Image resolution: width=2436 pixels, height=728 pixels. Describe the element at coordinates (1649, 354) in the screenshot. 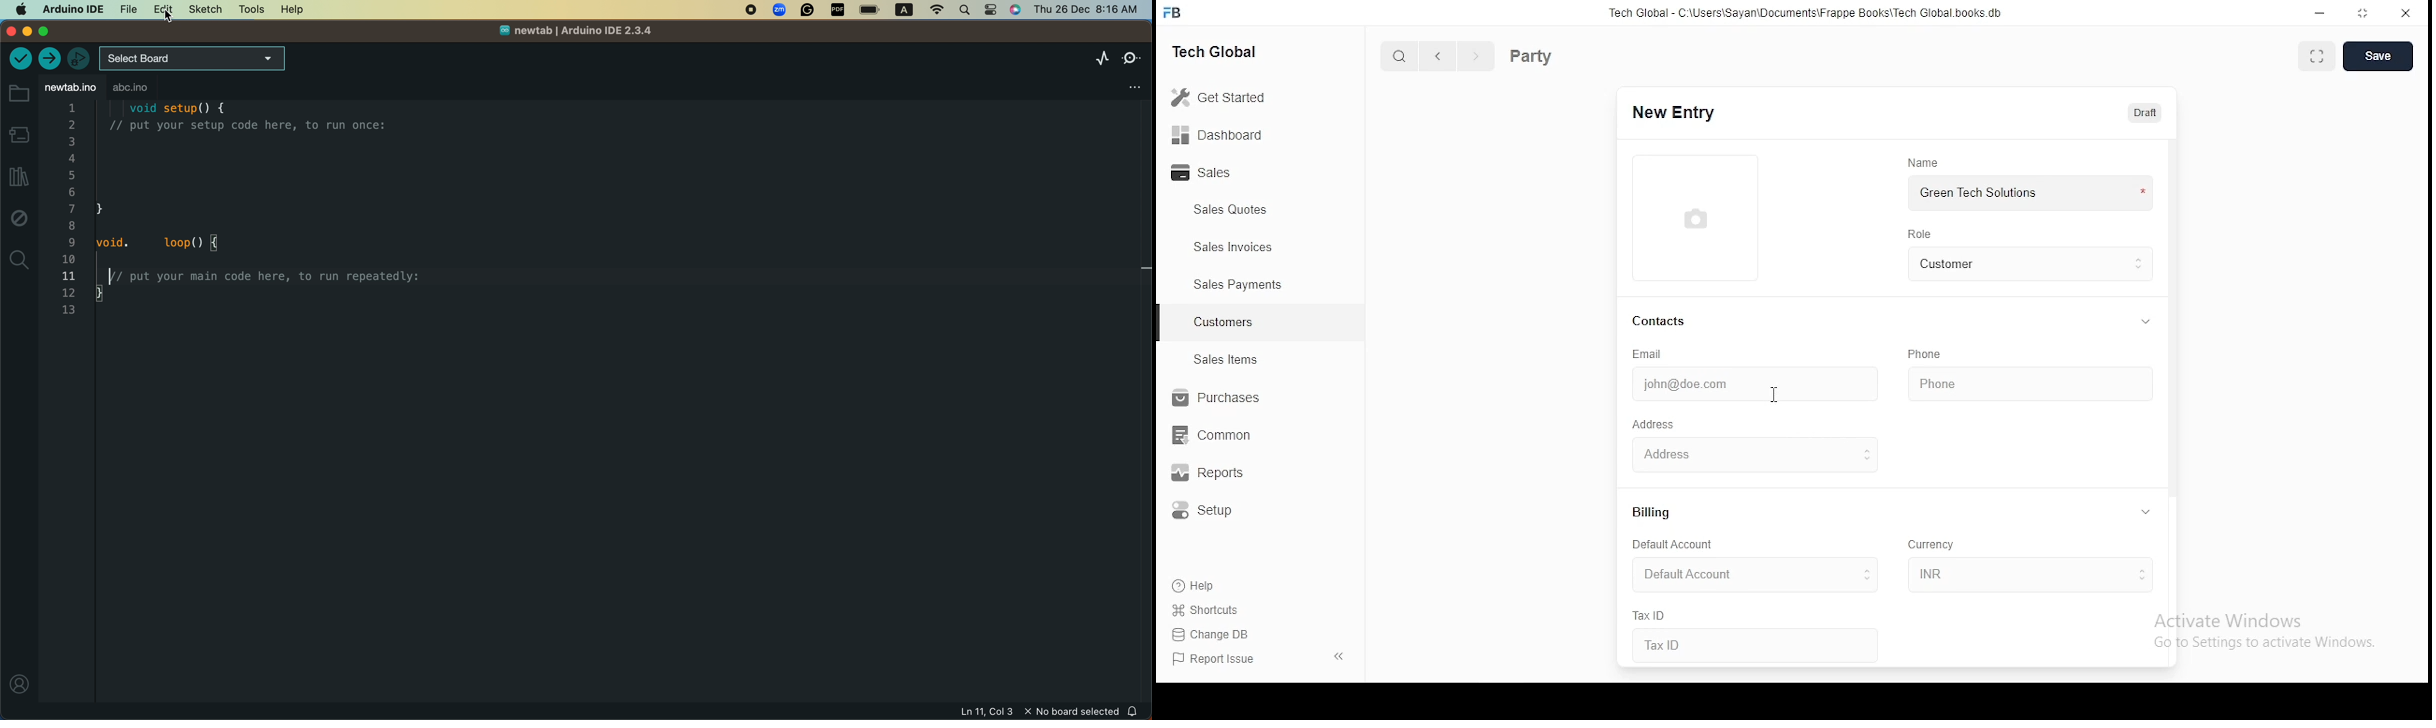

I see `email` at that location.